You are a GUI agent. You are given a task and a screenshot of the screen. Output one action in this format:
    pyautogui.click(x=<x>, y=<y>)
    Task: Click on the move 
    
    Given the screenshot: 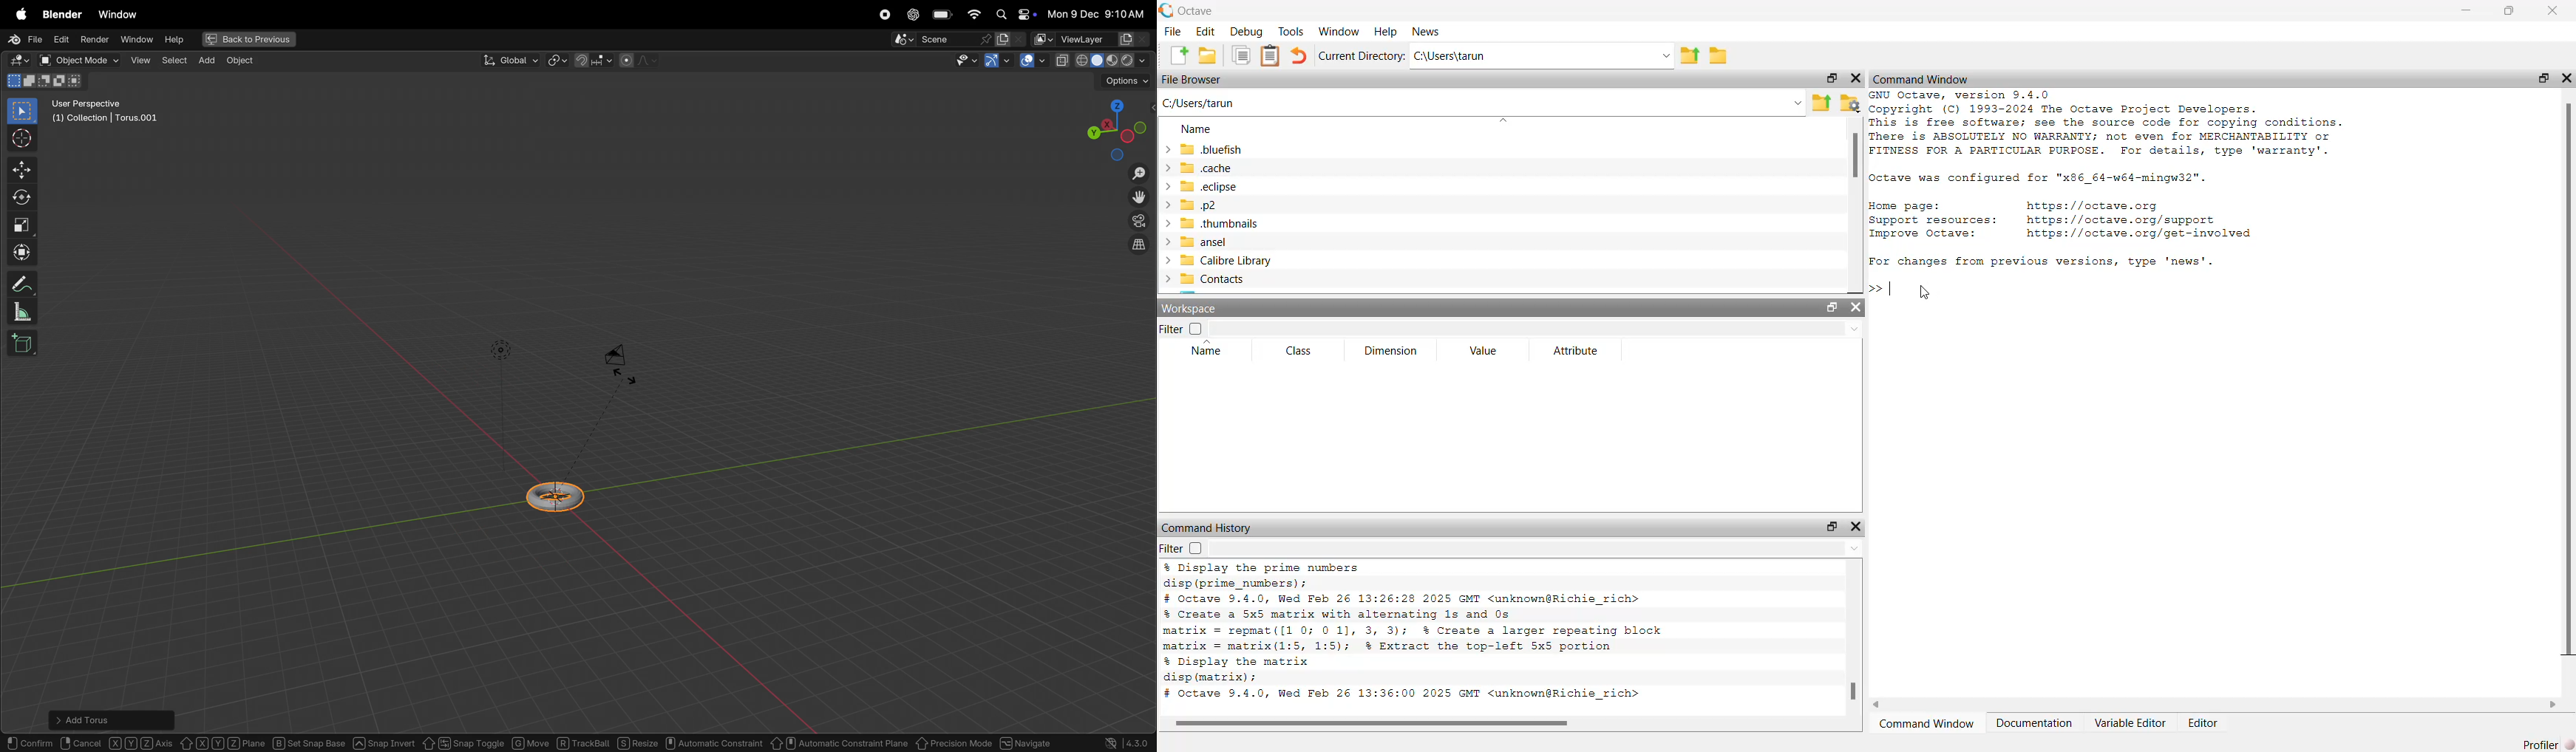 What is the action you would take?
    pyautogui.click(x=23, y=169)
    